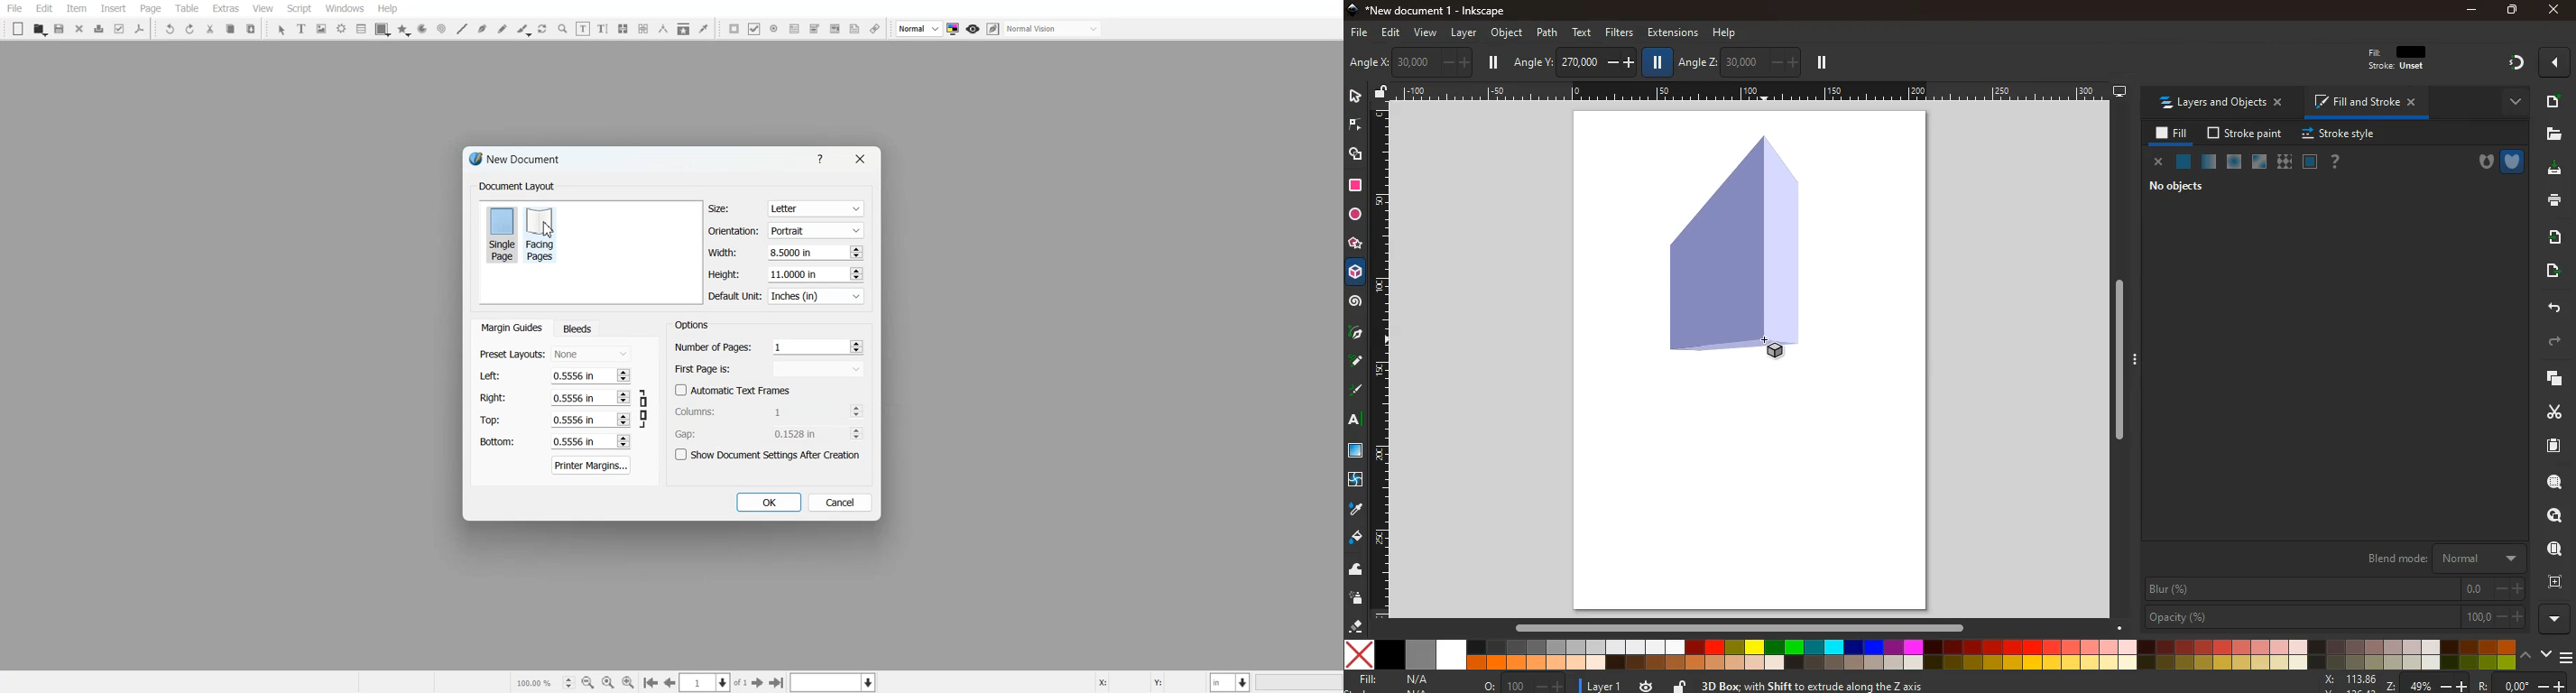 Image resolution: width=2576 pixels, height=700 pixels. What do you see at coordinates (387, 8) in the screenshot?
I see `Help` at bounding box center [387, 8].